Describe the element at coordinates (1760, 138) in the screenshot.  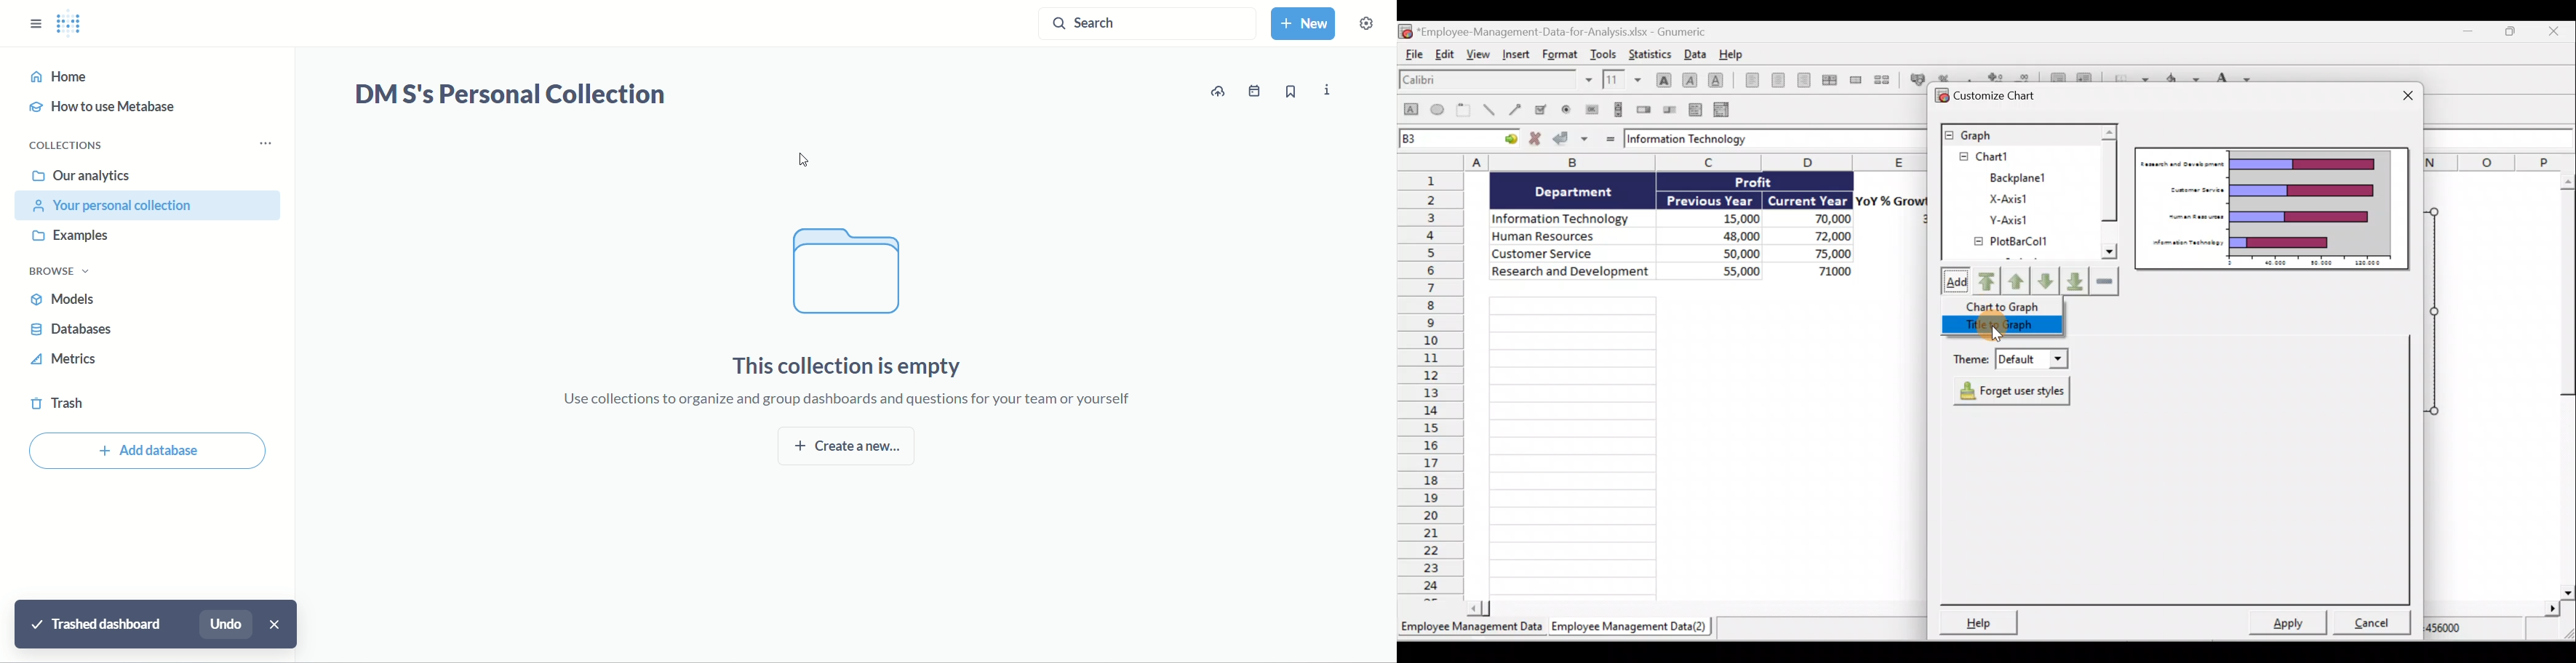
I see `formula bar` at that location.